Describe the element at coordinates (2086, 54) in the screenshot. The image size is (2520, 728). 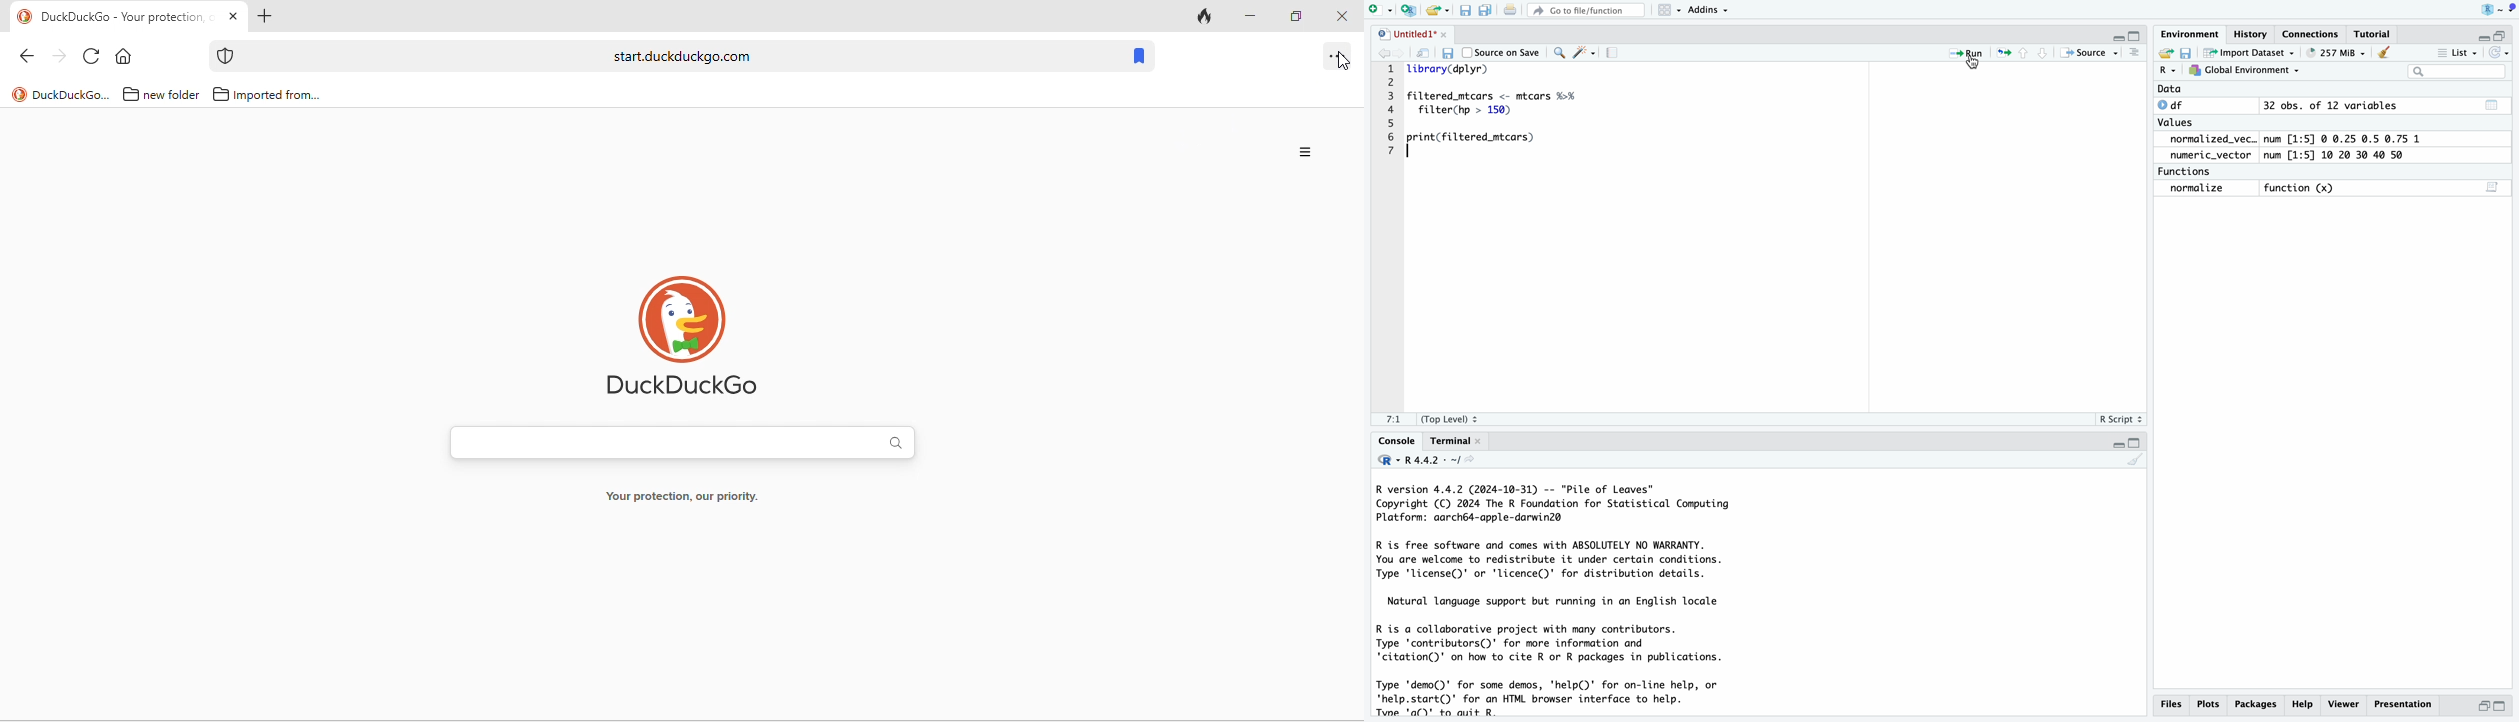
I see `Source` at that location.